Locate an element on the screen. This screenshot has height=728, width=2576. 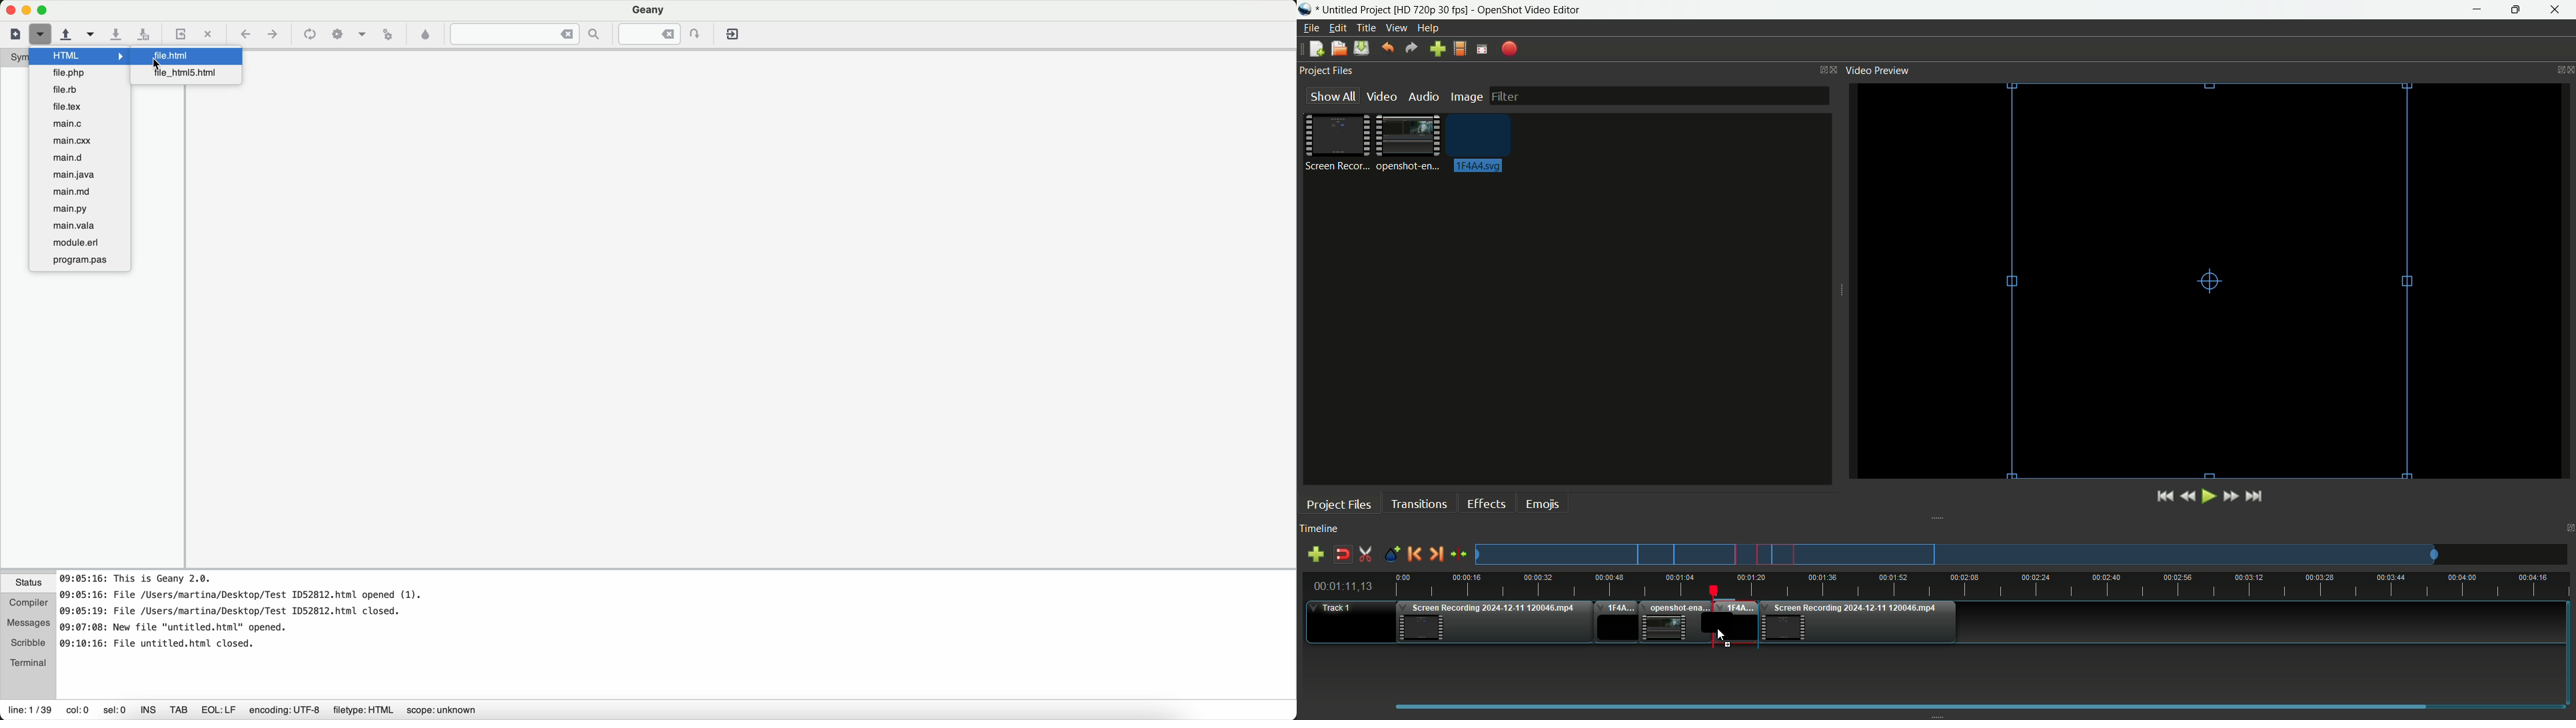
close app is located at coordinates (2555, 10).